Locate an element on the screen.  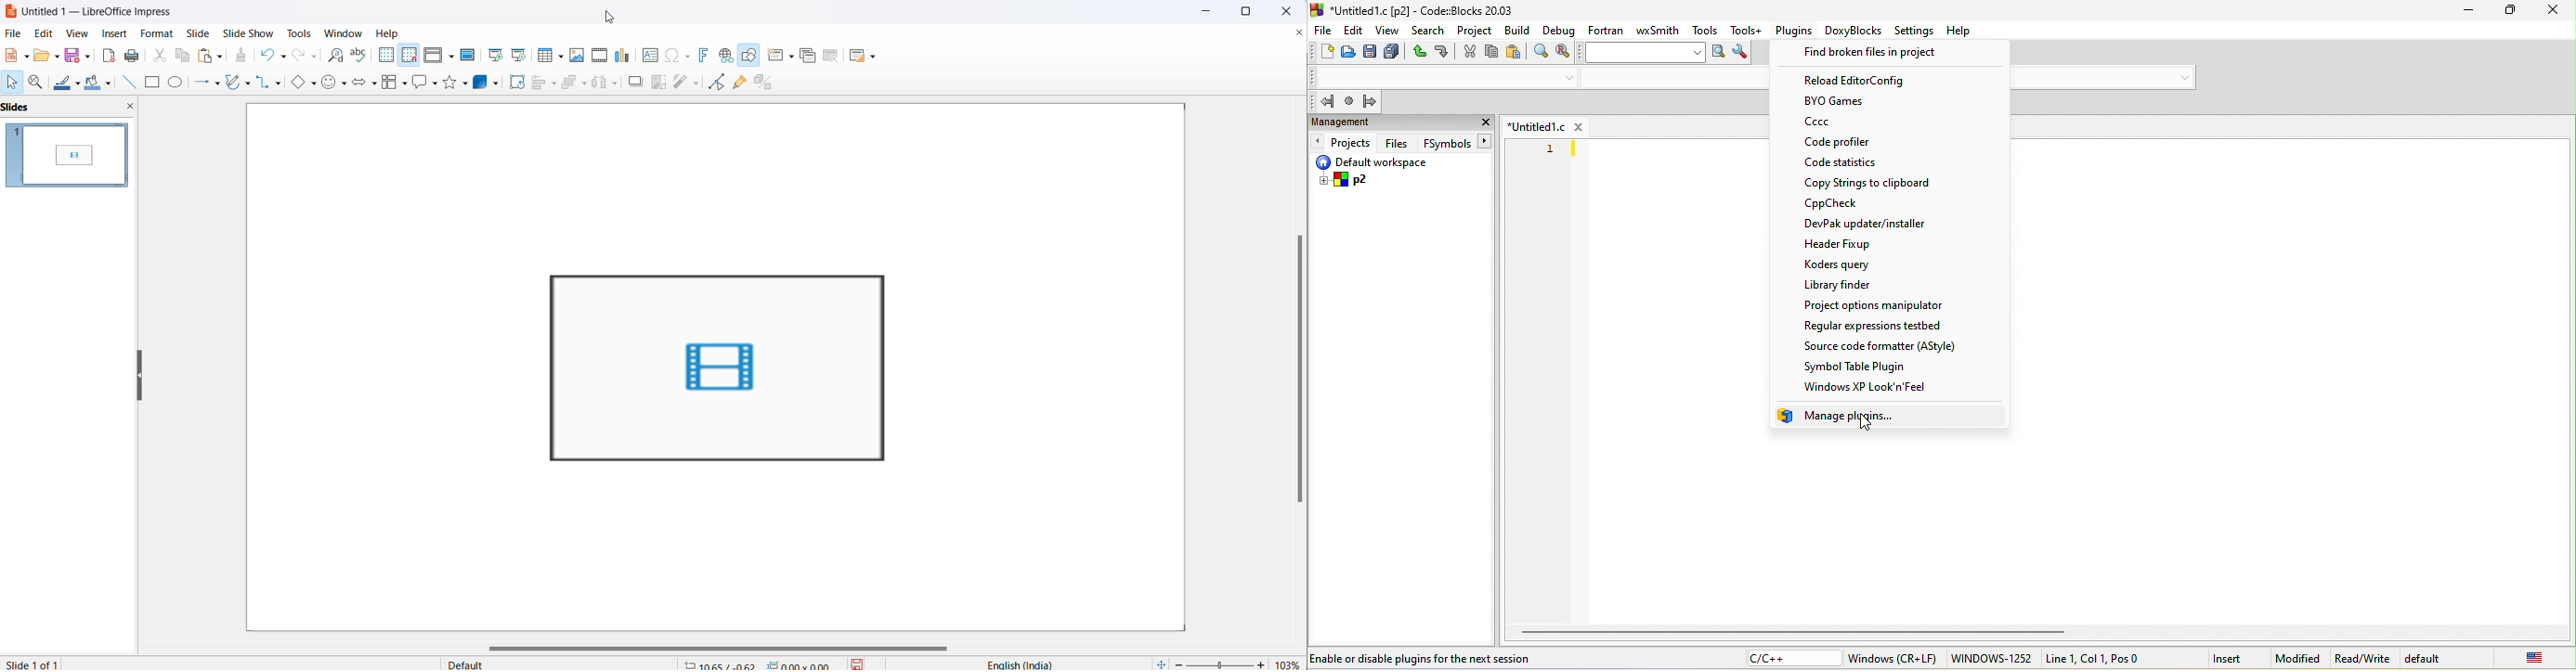
start from first slide is located at coordinates (495, 54).